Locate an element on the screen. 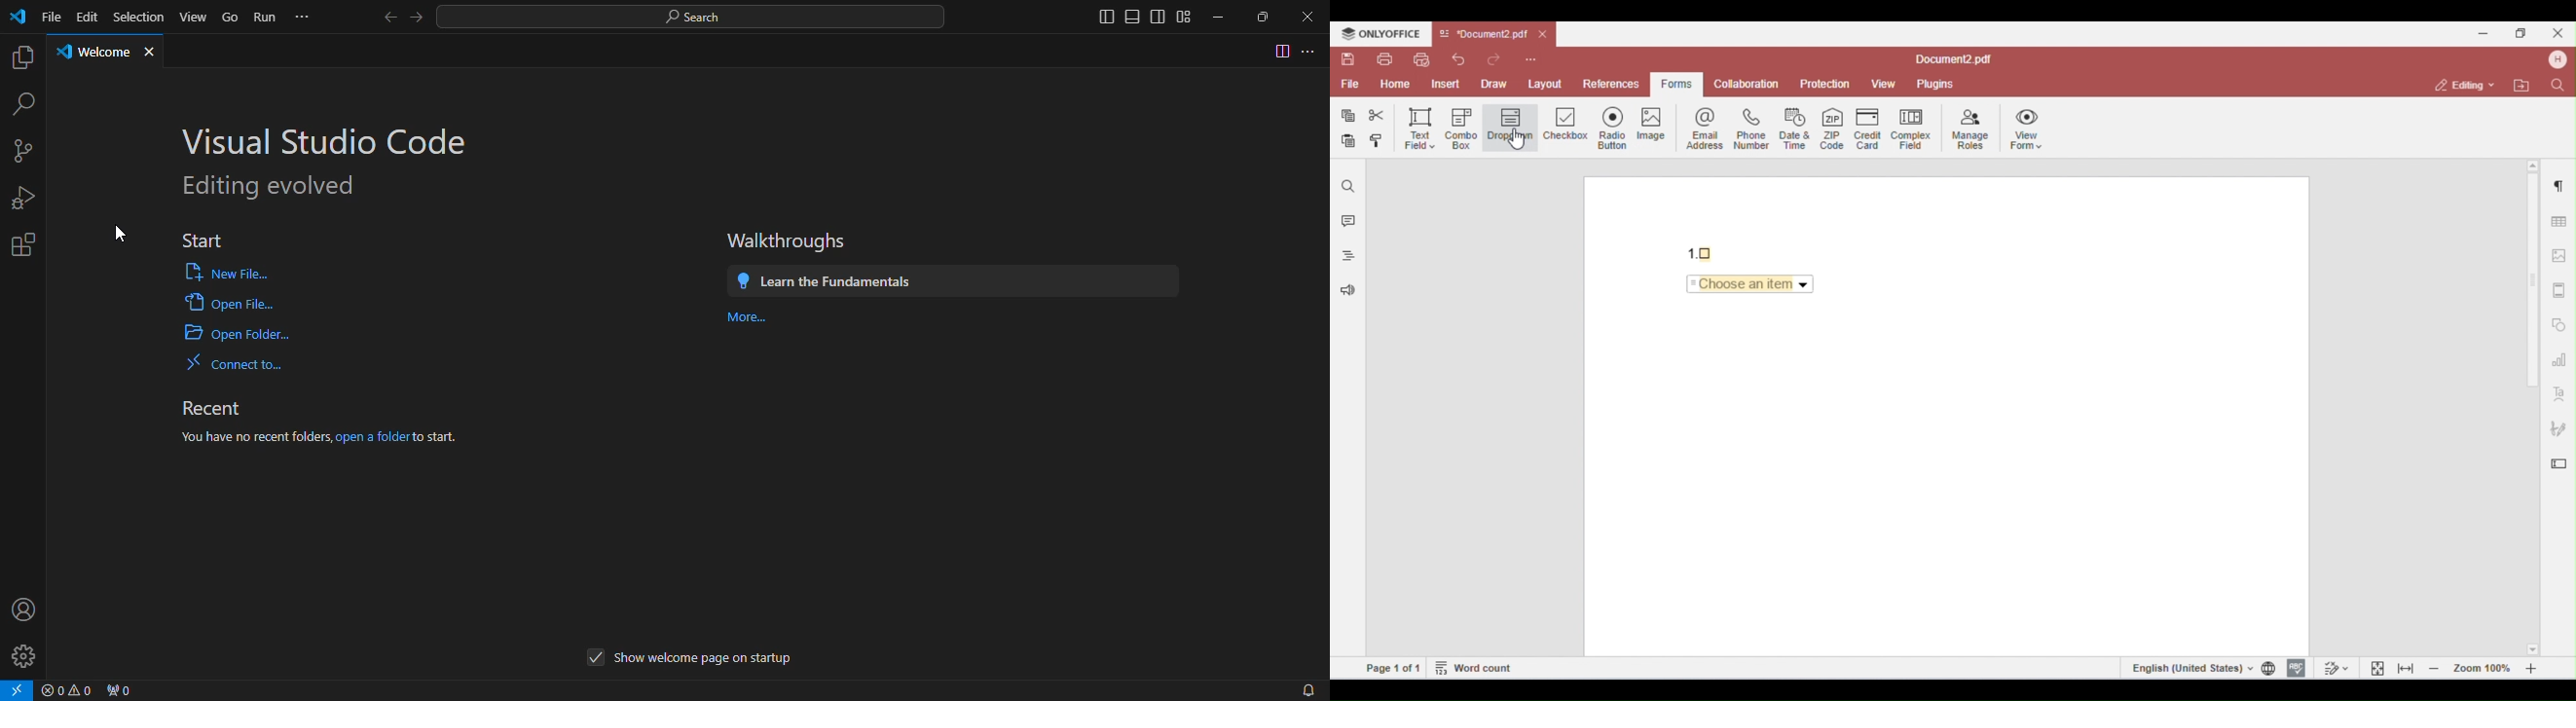 The image size is (2576, 728). Open Folder is located at coordinates (224, 335).